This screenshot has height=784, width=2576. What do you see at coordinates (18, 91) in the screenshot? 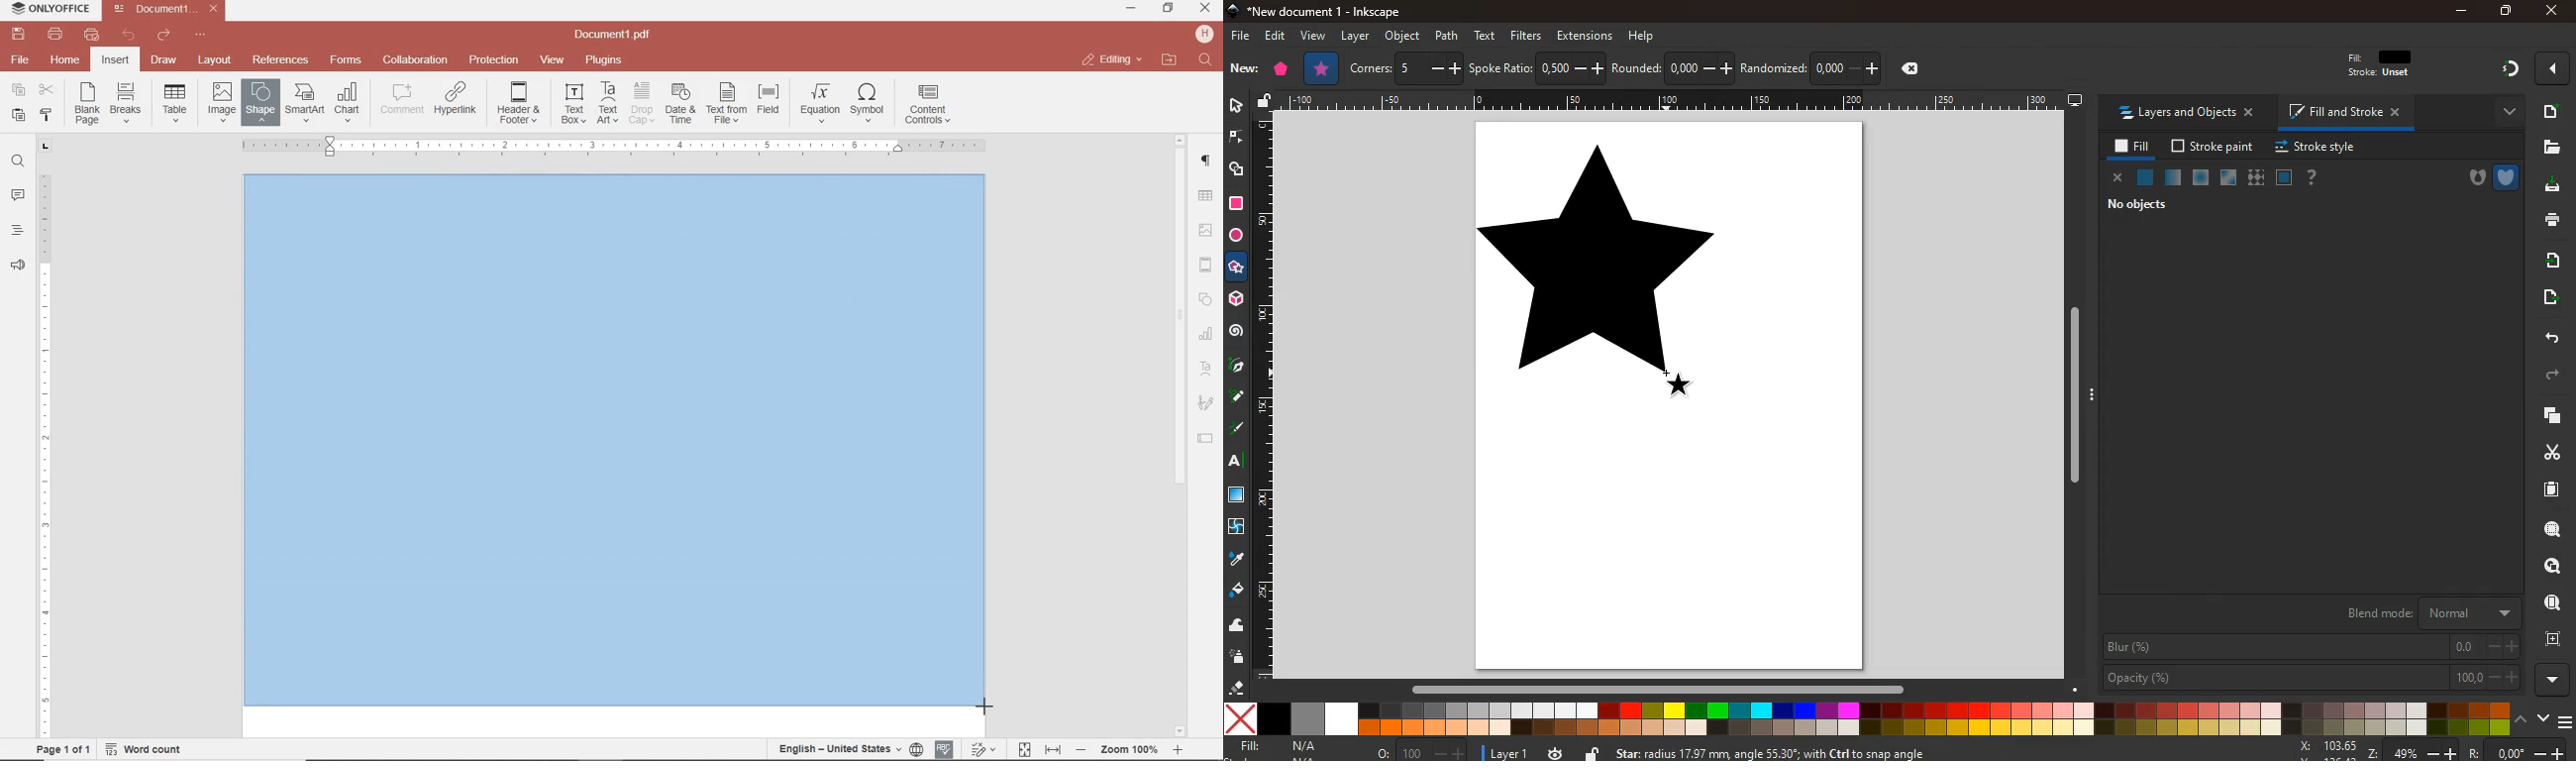
I see `copy` at bounding box center [18, 91].